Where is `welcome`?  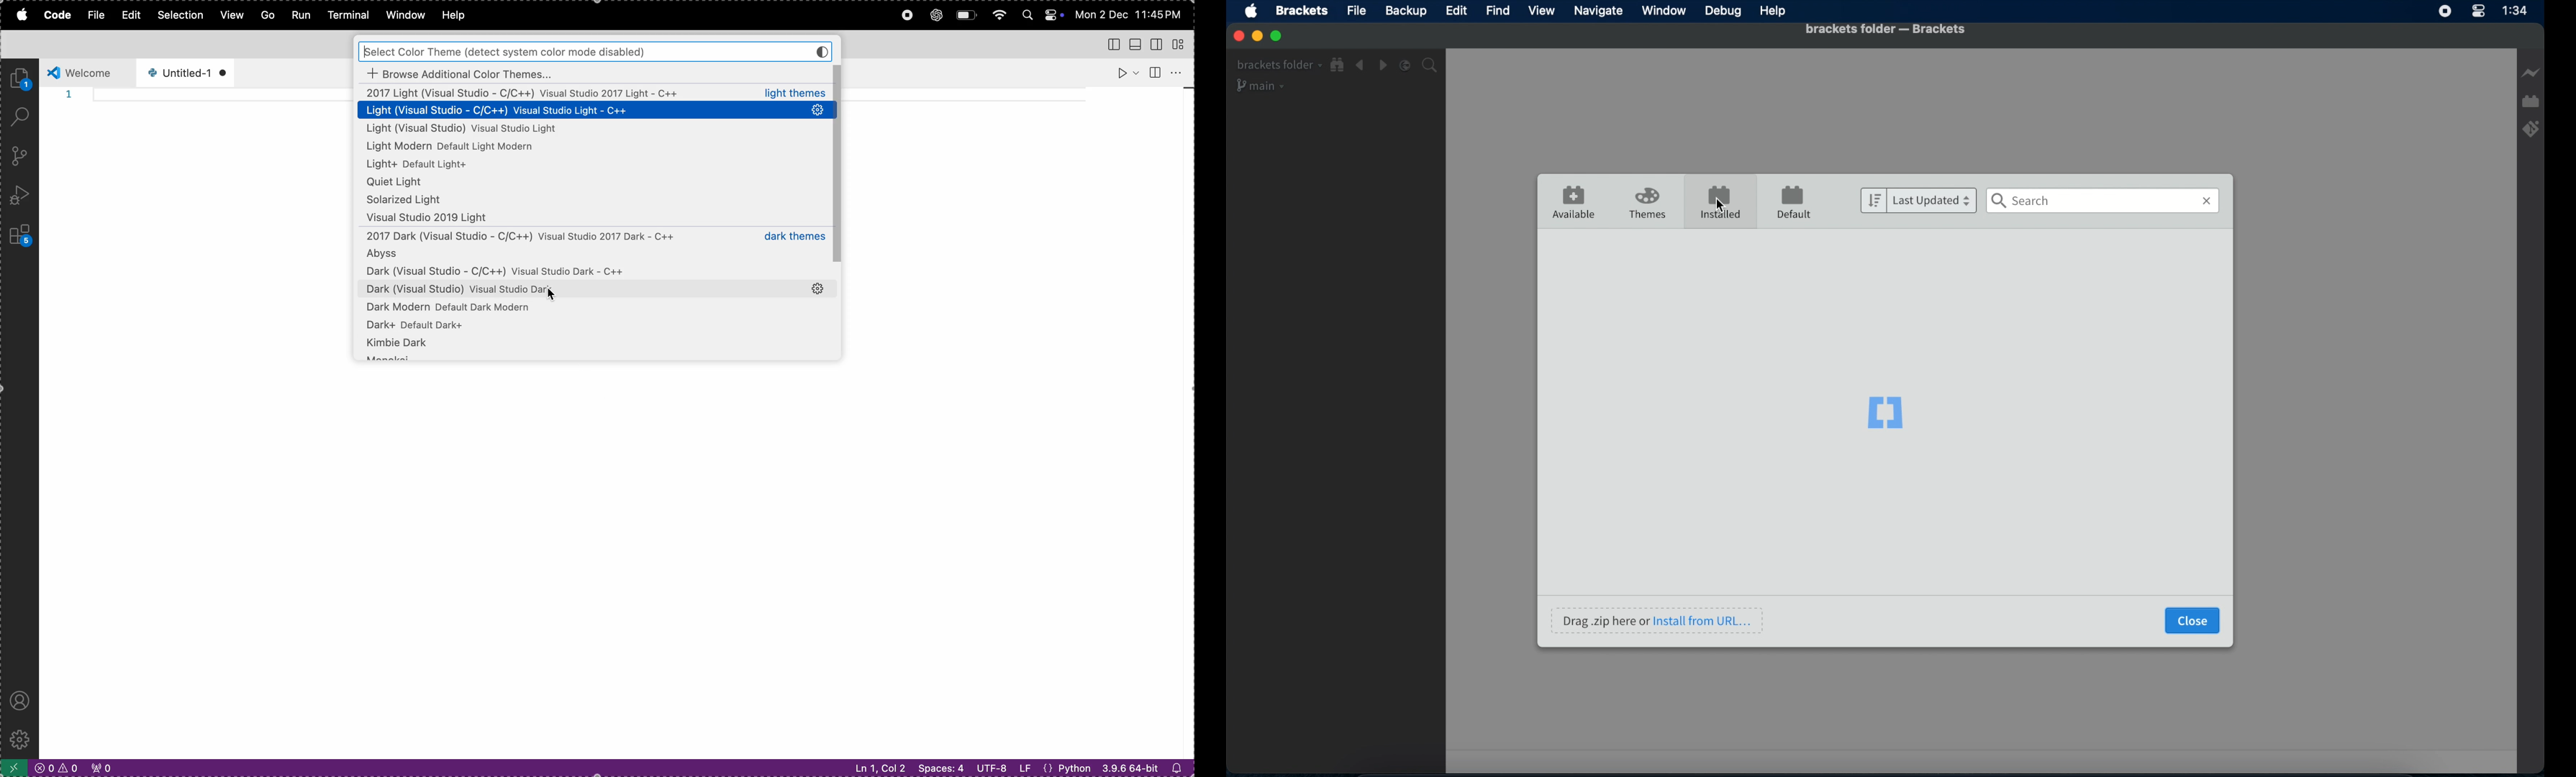 welcome is located at coordinates (86, 71).